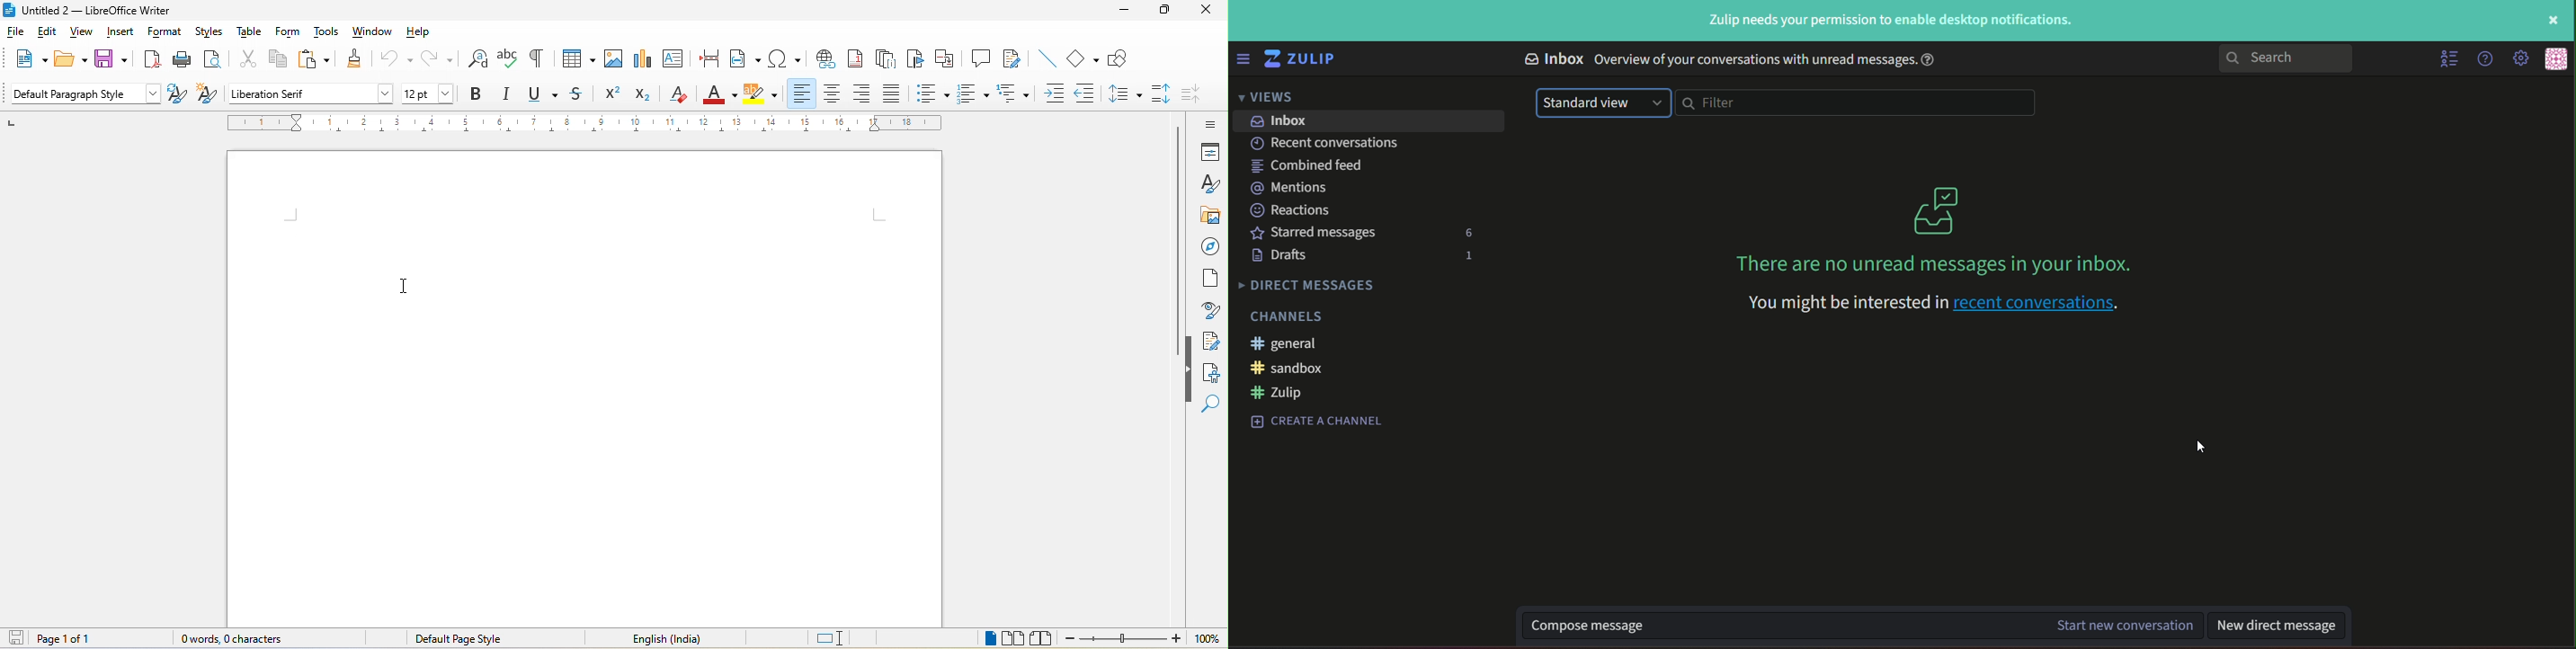 Image resolution: width=2576 pixels, height=672 pixels. What do you see at coordinates (613, 96) in the screenshot?
I see `superscript` at bounding box center [613, 96].